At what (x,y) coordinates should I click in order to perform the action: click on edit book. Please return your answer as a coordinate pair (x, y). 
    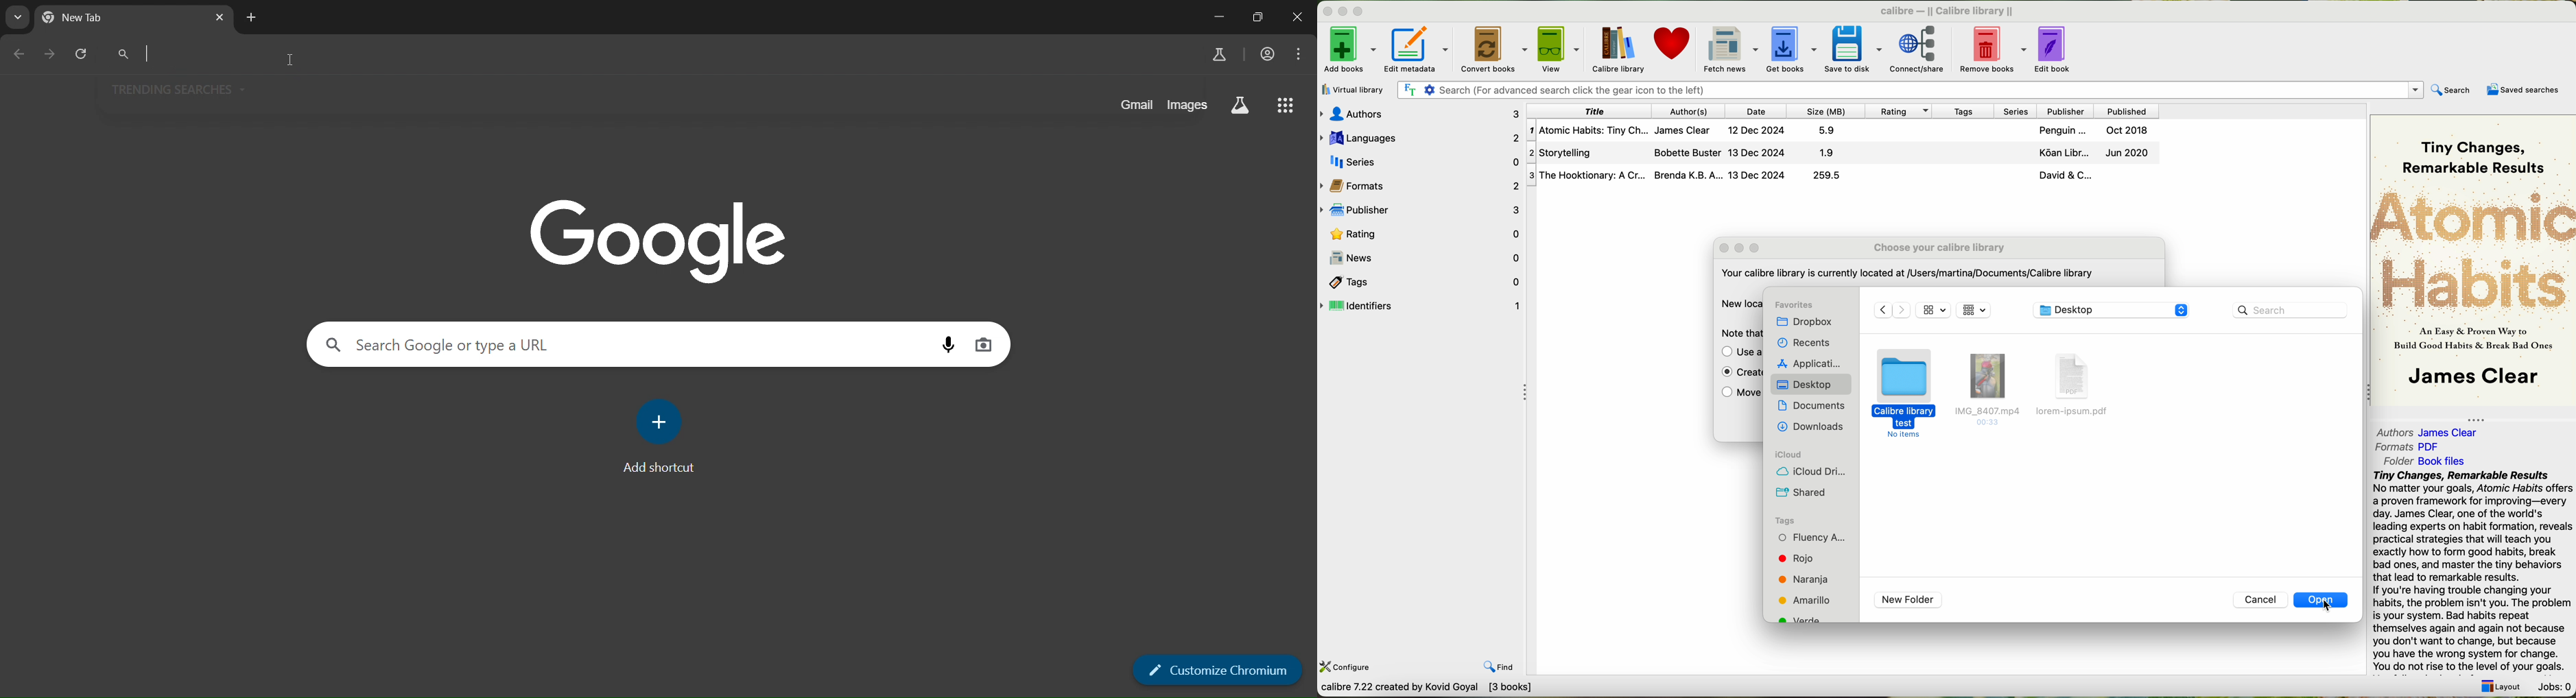
    Looking at the image, I should click on (2057, 48).